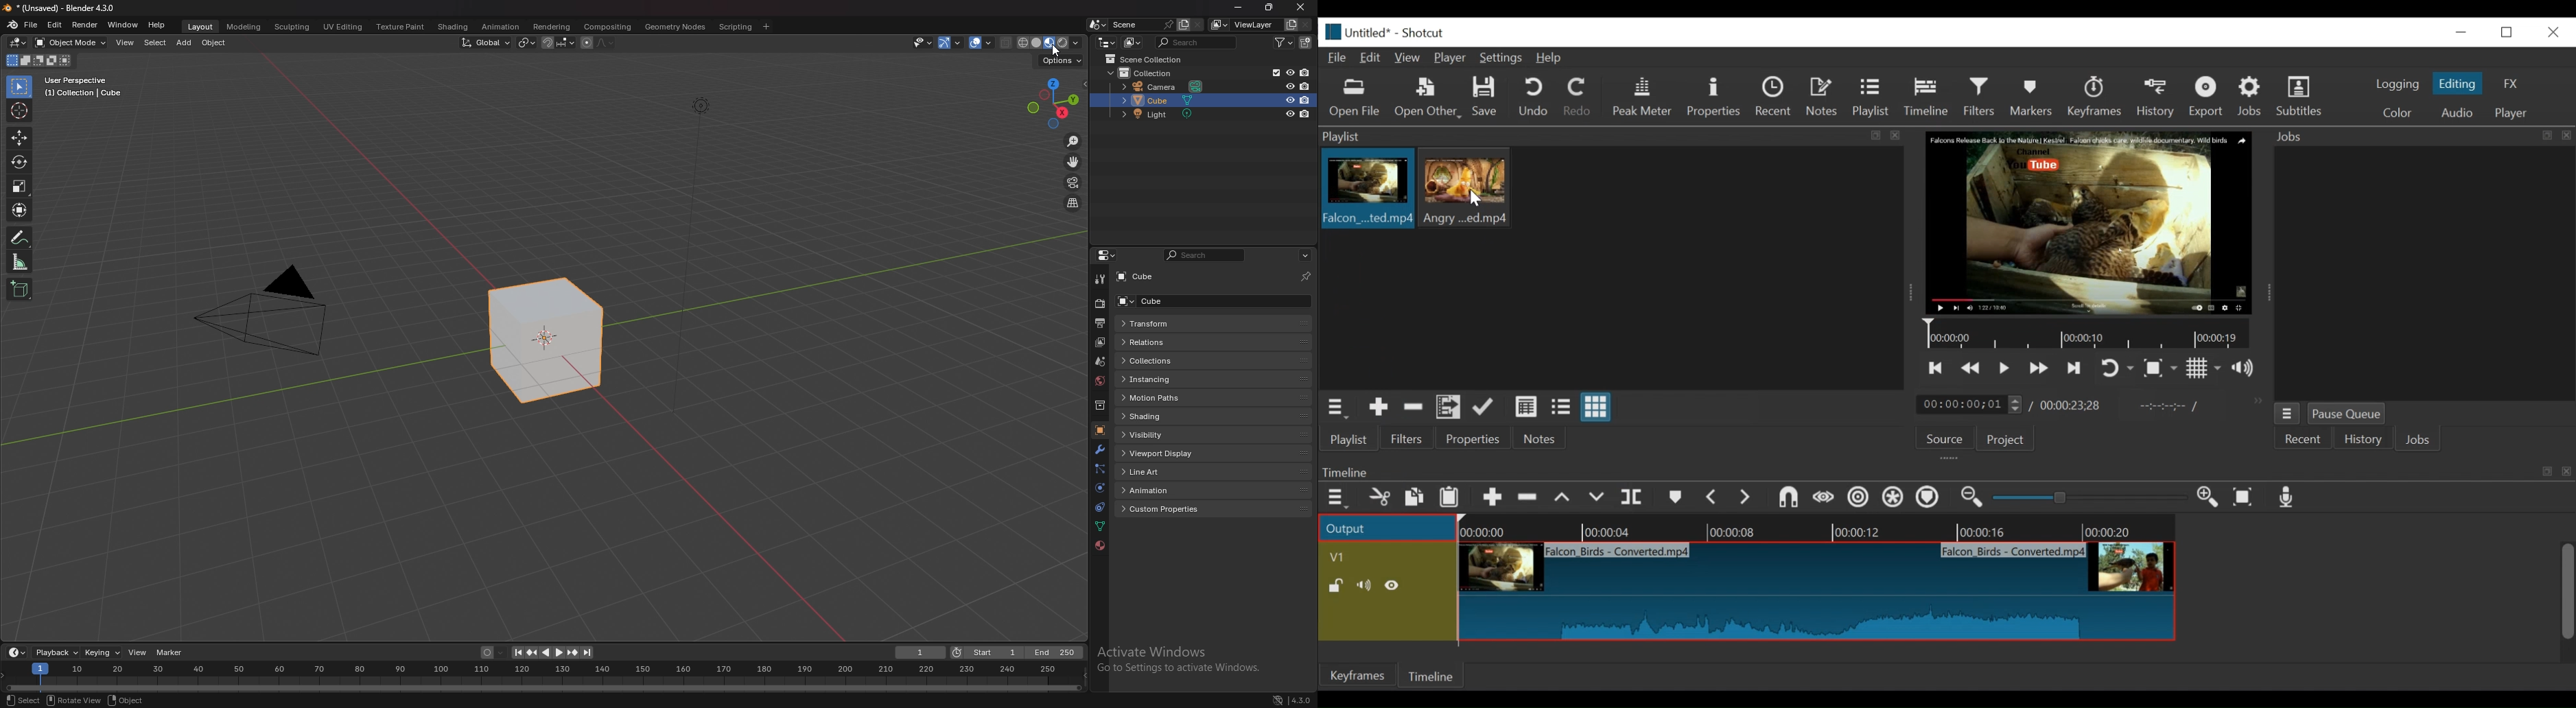  I want to click on Remove cut, so click(1529, 500).